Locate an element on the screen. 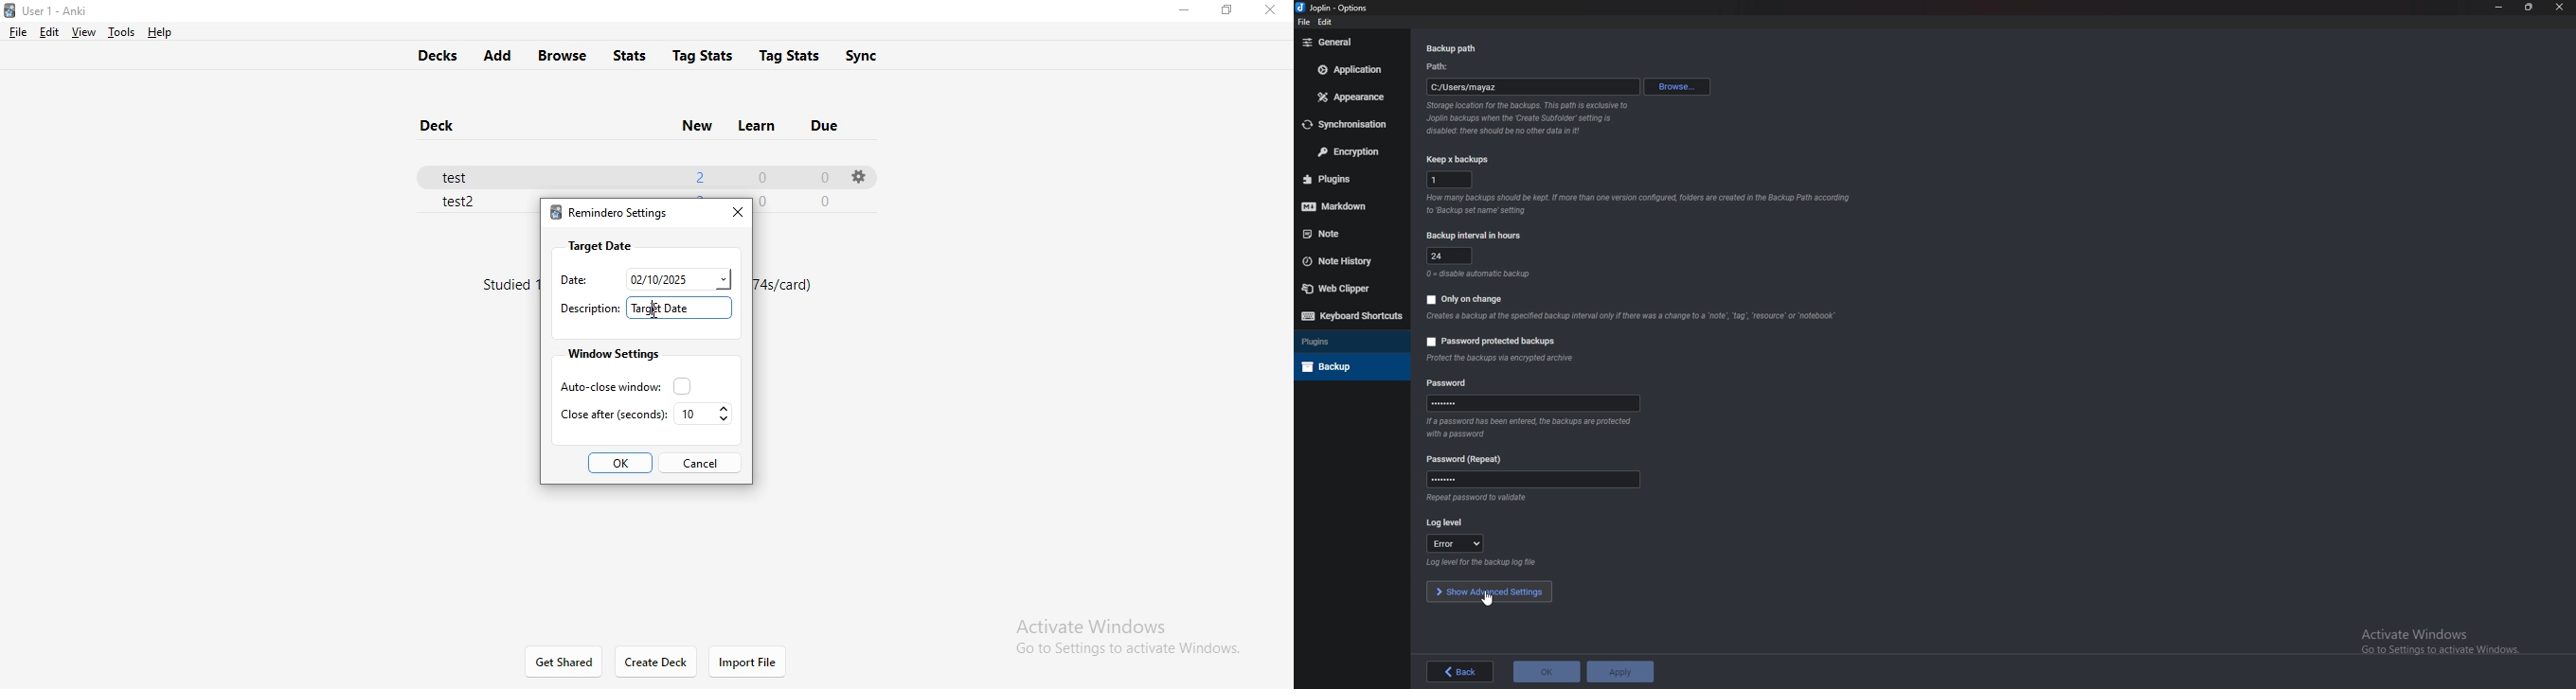  Plugins is located at coordinates (1348, 342).